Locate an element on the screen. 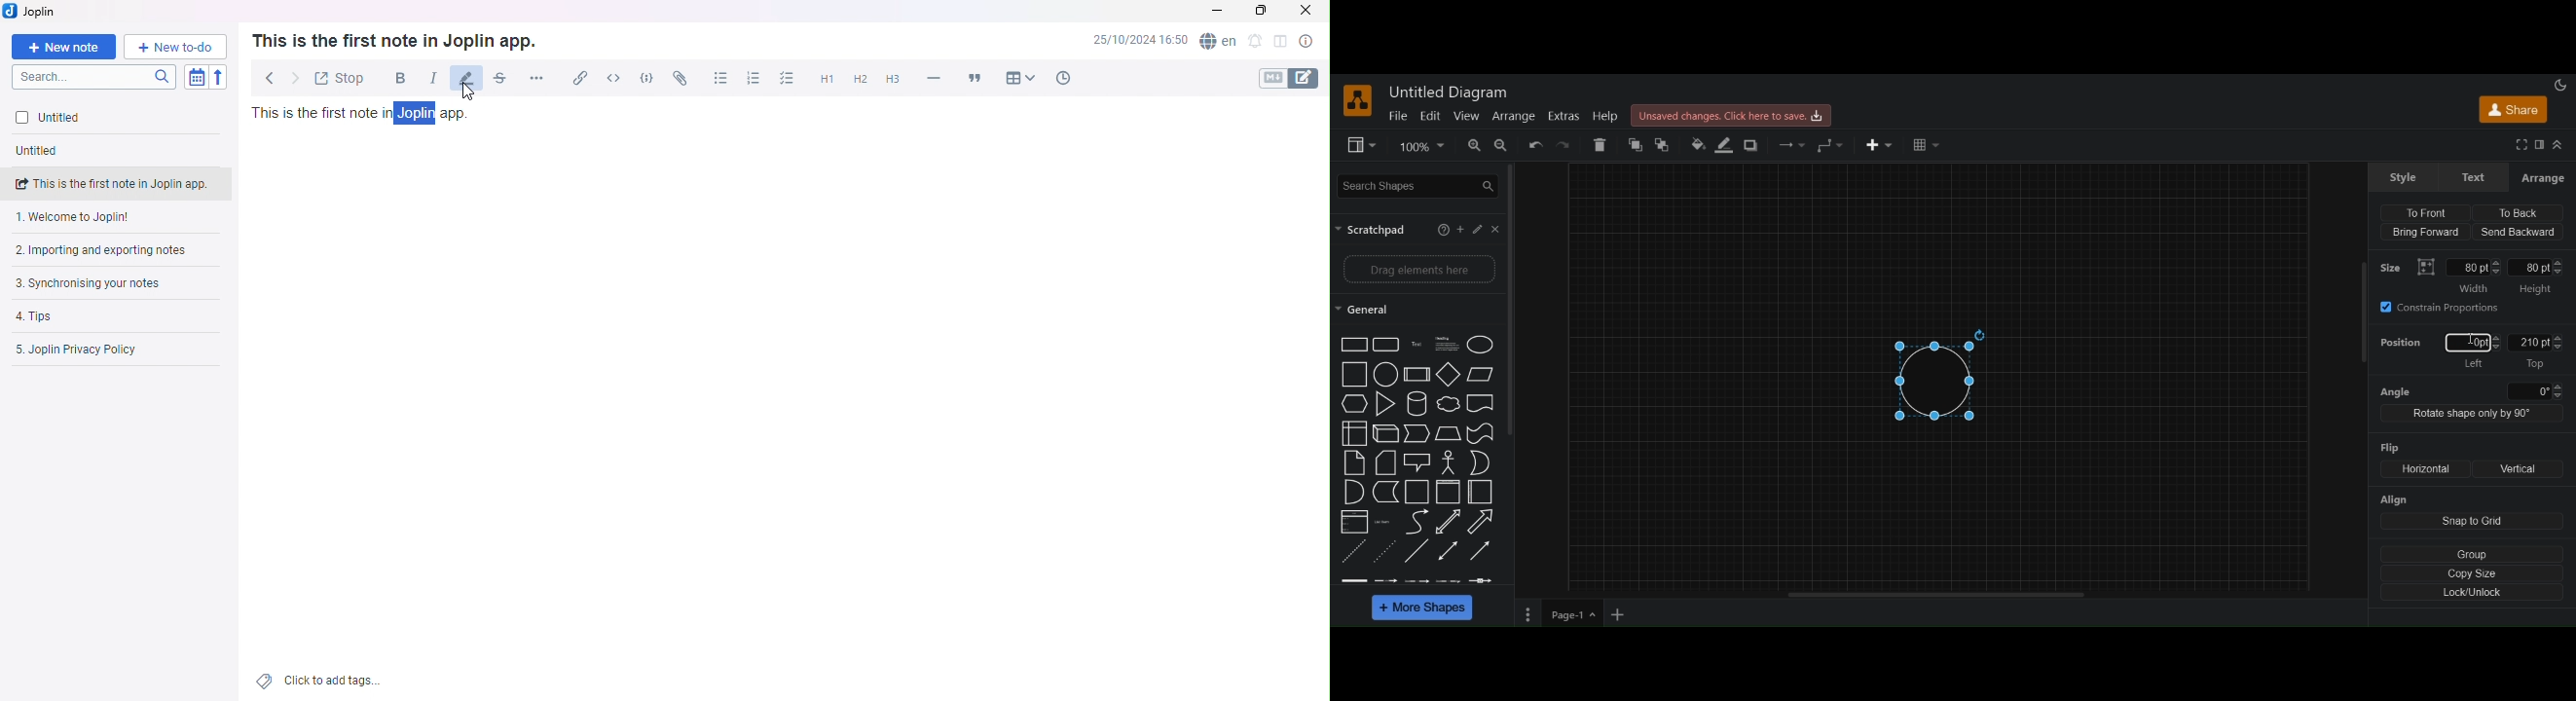 The height and width of the screenshot is (728, 2576). square shape is located at coordinates (1449, 493).